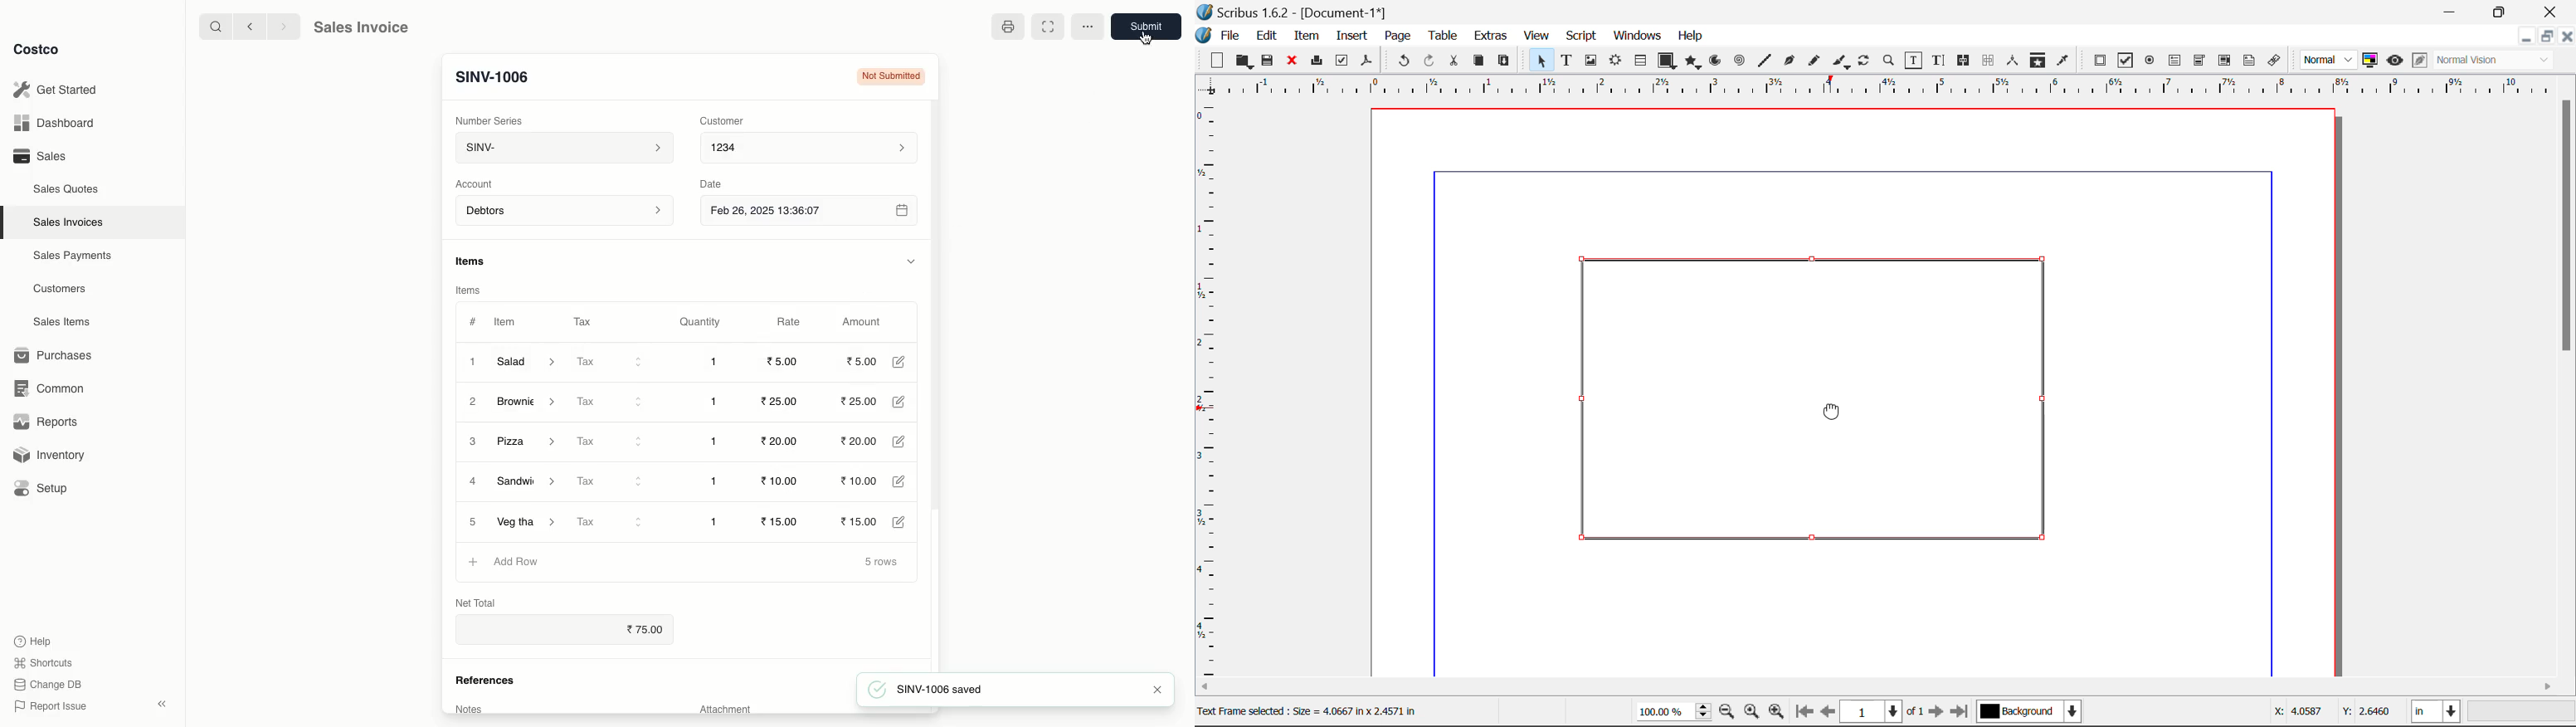  What do you see at coordinates (1044, 28) in the screenshot?
I see `Full width toggle` at bounding box center [1044, 28].